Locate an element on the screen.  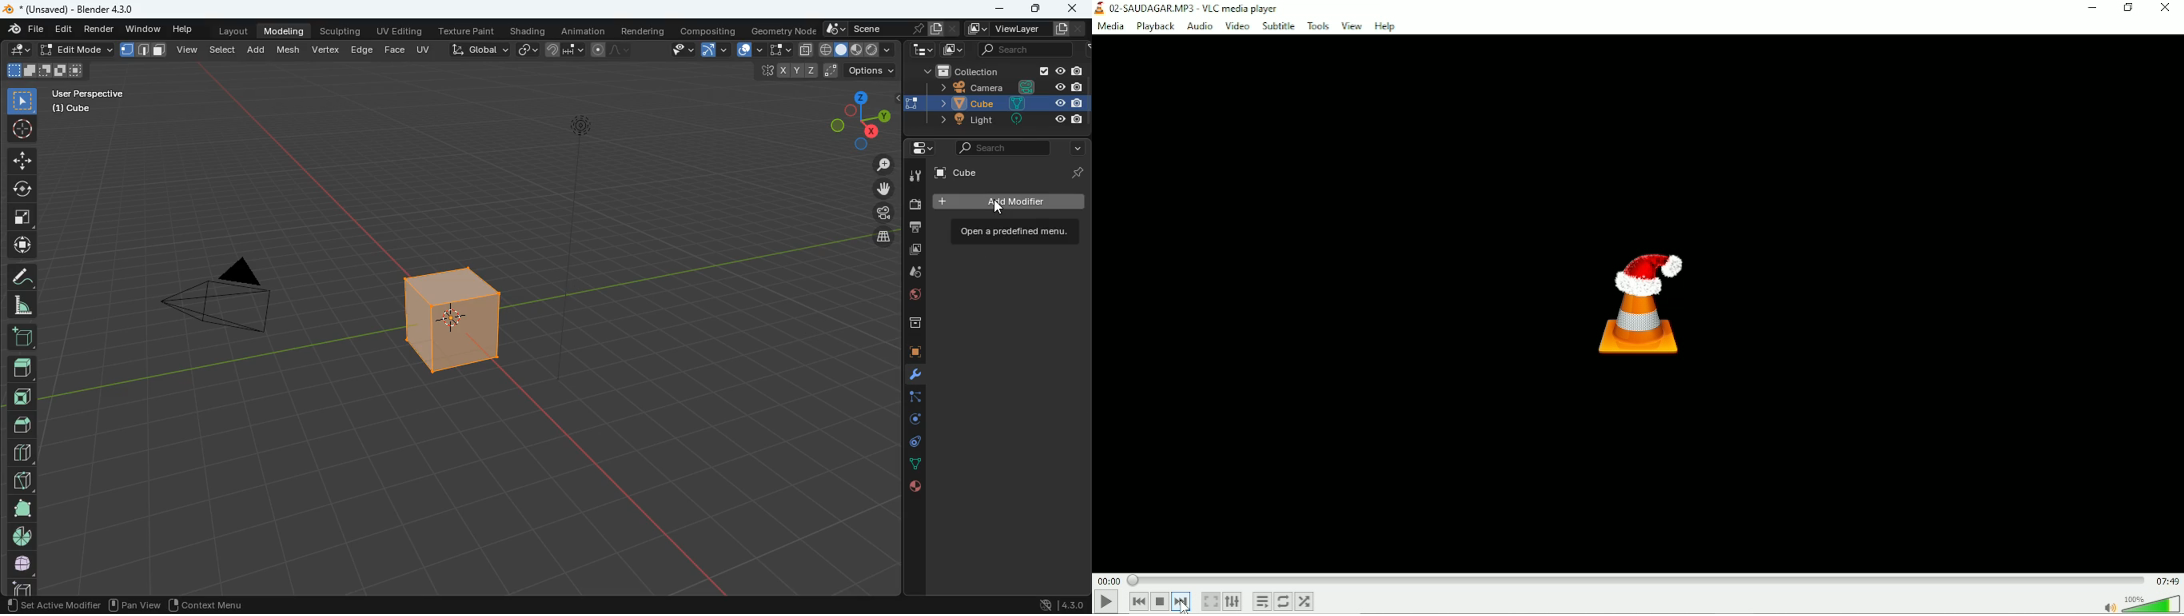
cube is located at coordinates (912, 353).